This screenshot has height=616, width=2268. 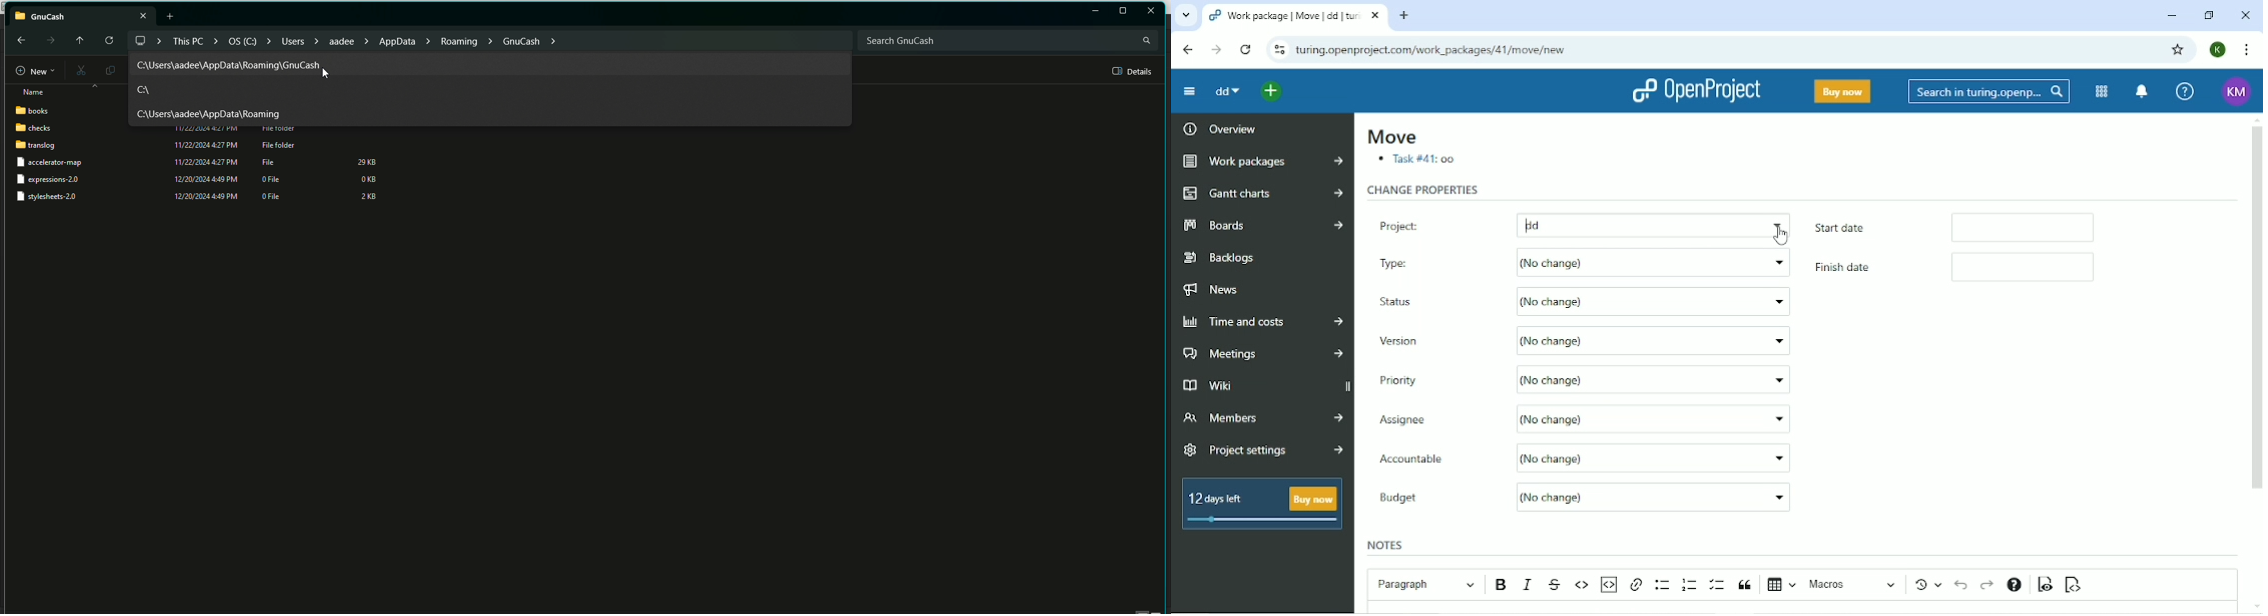 What do you see at coordinates (1263, 322) in the screenshot?
I see `Time and costs` at bounding box center [1263, 322].